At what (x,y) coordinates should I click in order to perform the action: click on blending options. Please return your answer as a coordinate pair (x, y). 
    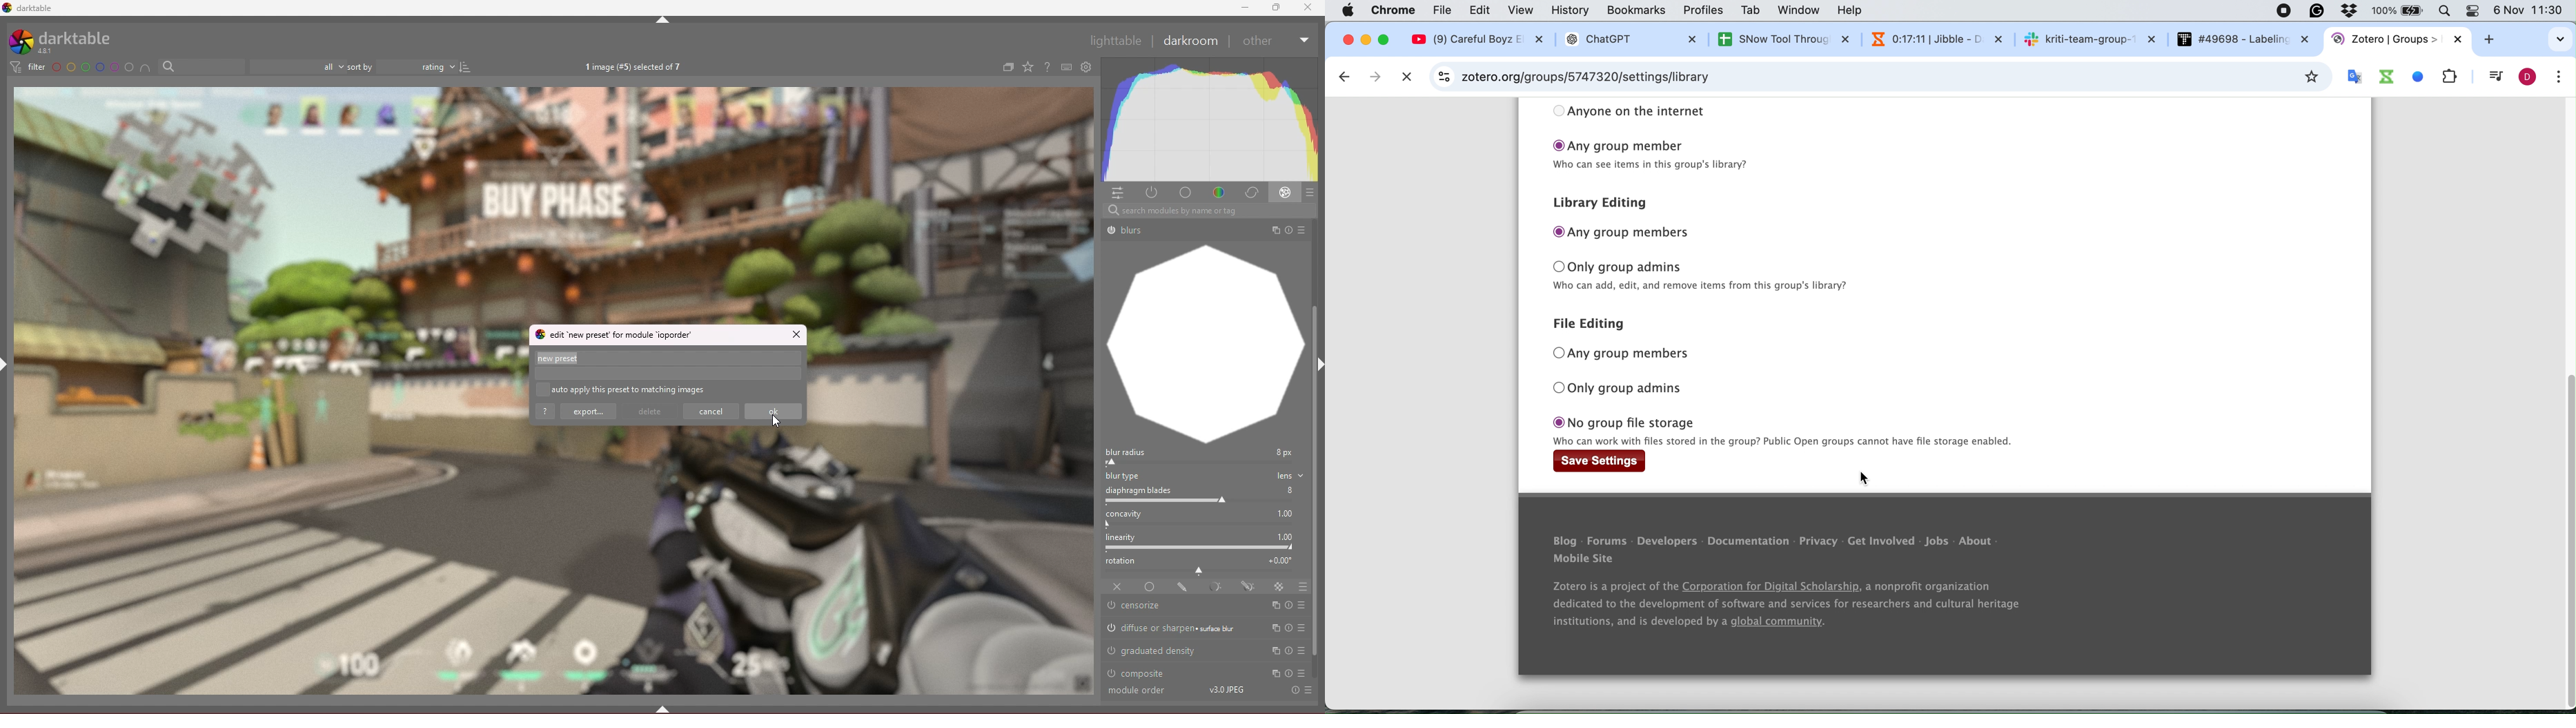
    Looking at the image, I should click on (1303, 587).